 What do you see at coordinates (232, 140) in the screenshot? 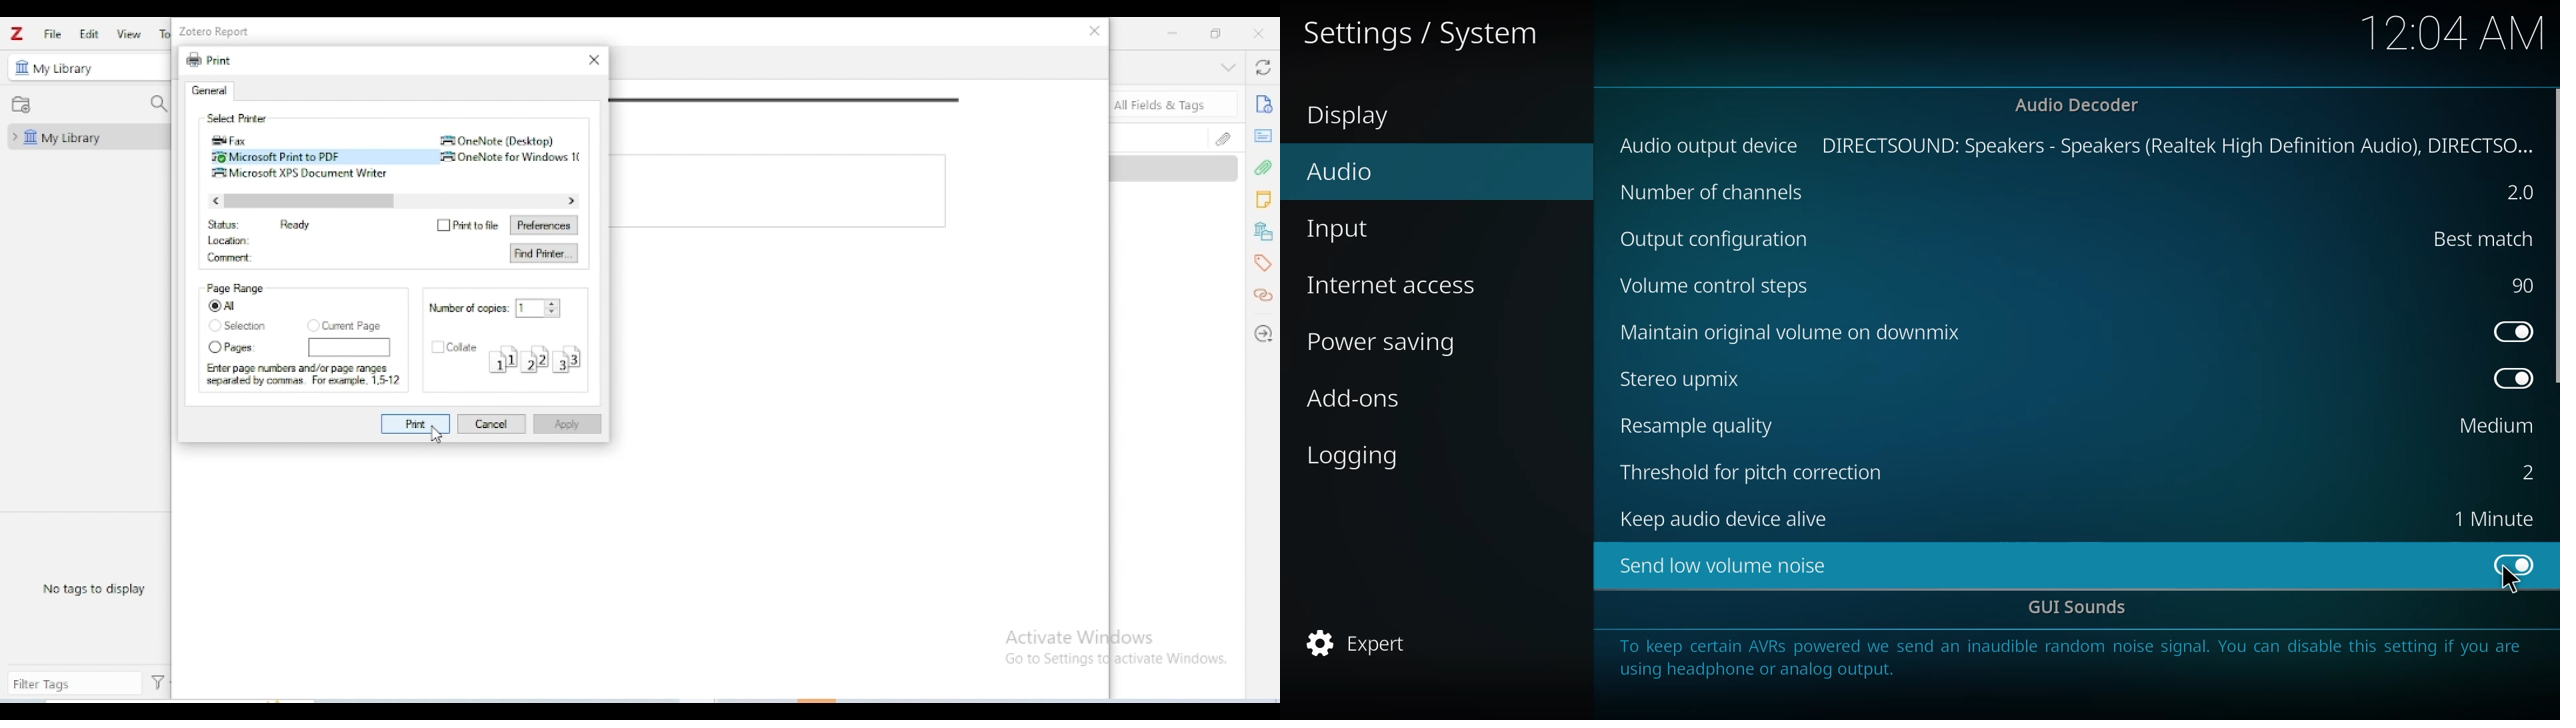
I see `fax` at bounding box center [232, 140].